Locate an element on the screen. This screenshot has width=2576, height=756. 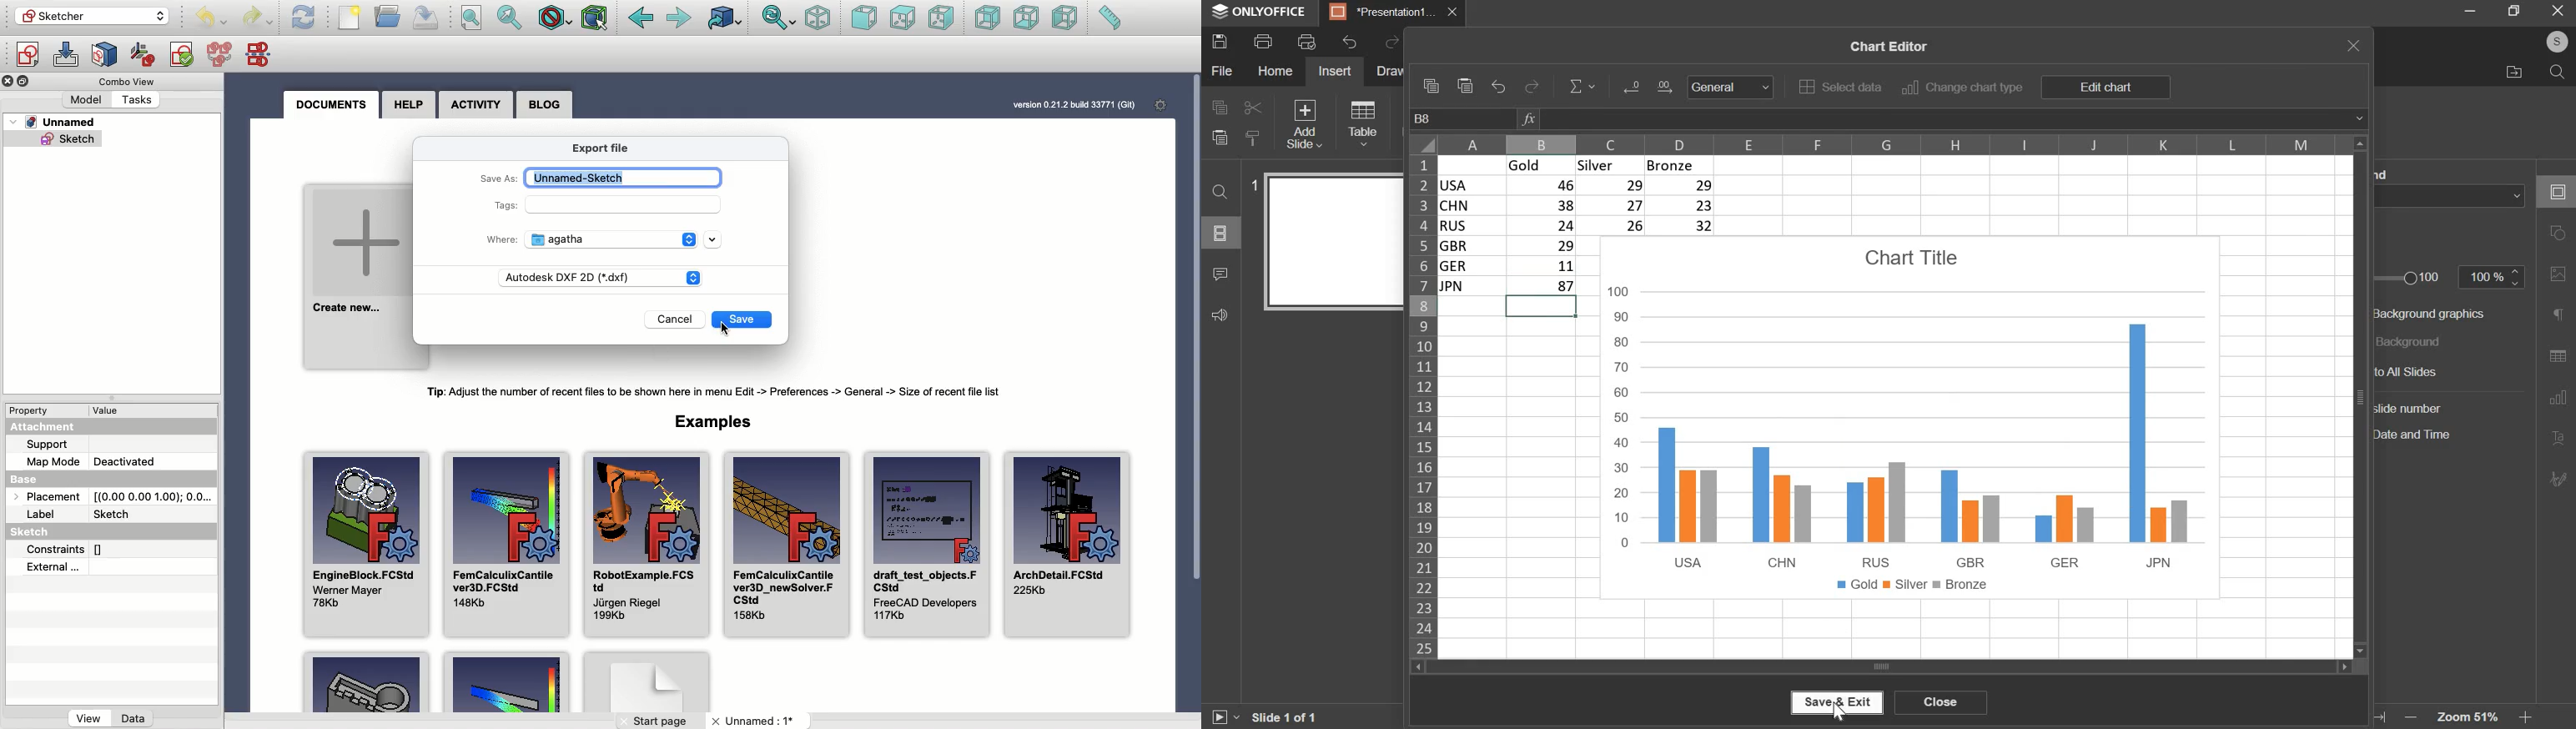
Help is located at coordinates (410, 103).